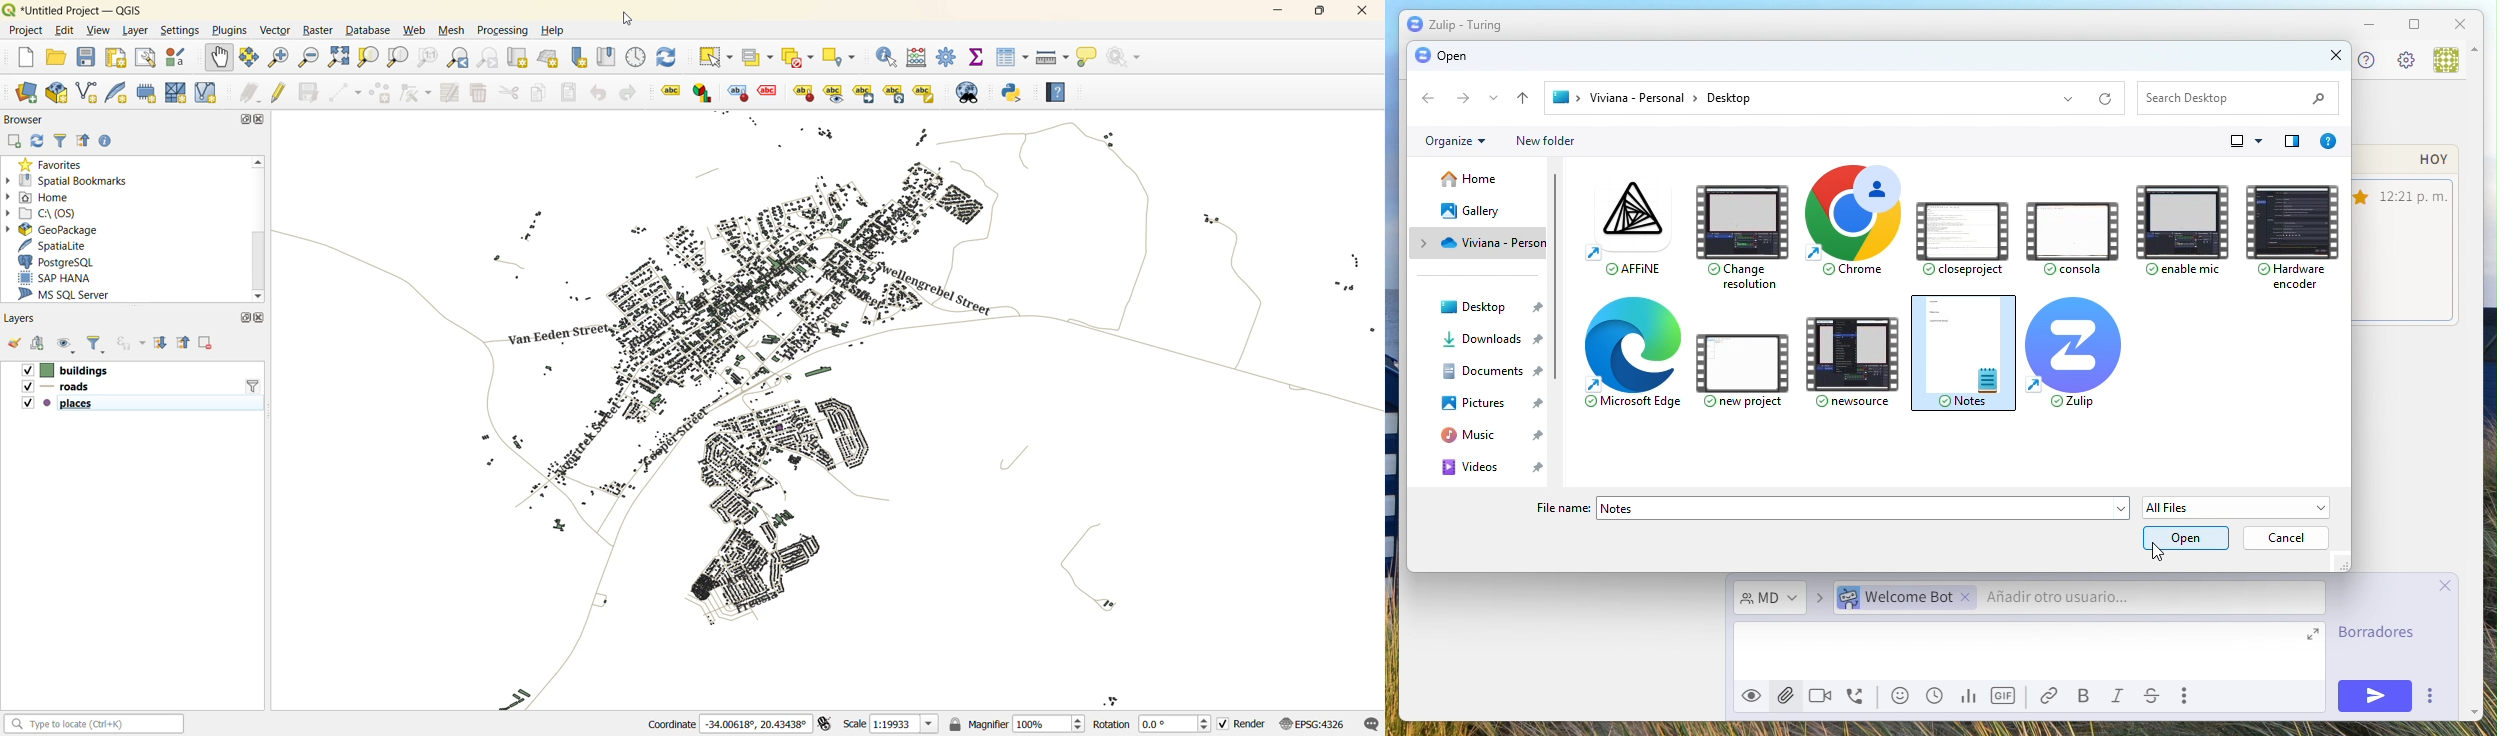 This screenshot has height=756, width=2520. What do you see at coordinates (1565, 508) in the screenshot?
I see `File name` at bounding box center [1565, 508].